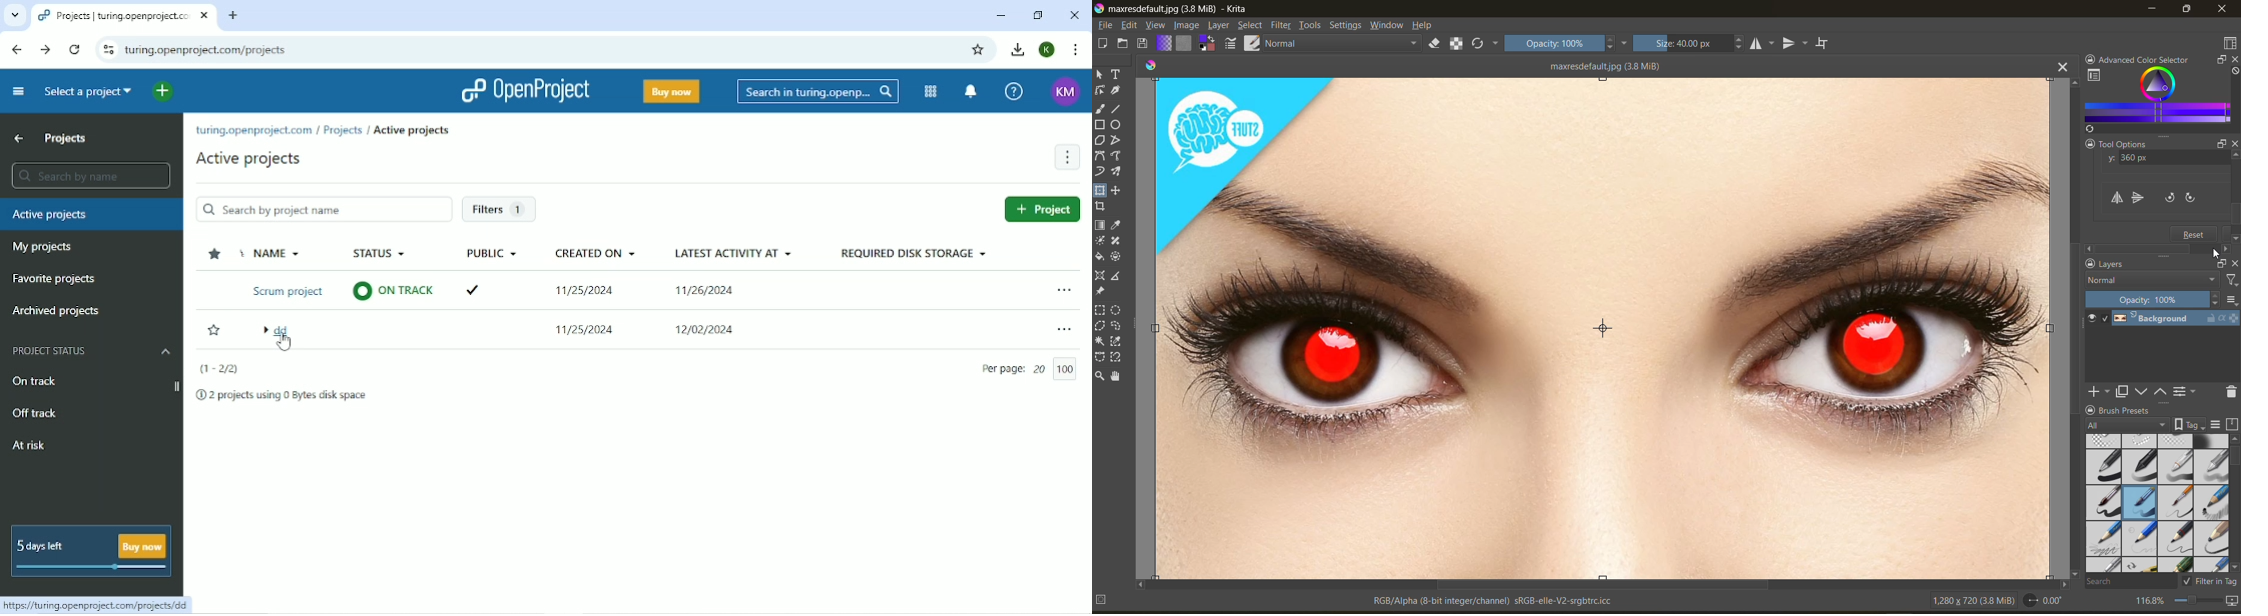  Describe the element at coordinates (913, 252) in the screenshot. I see `Required disk storage ` at that location.